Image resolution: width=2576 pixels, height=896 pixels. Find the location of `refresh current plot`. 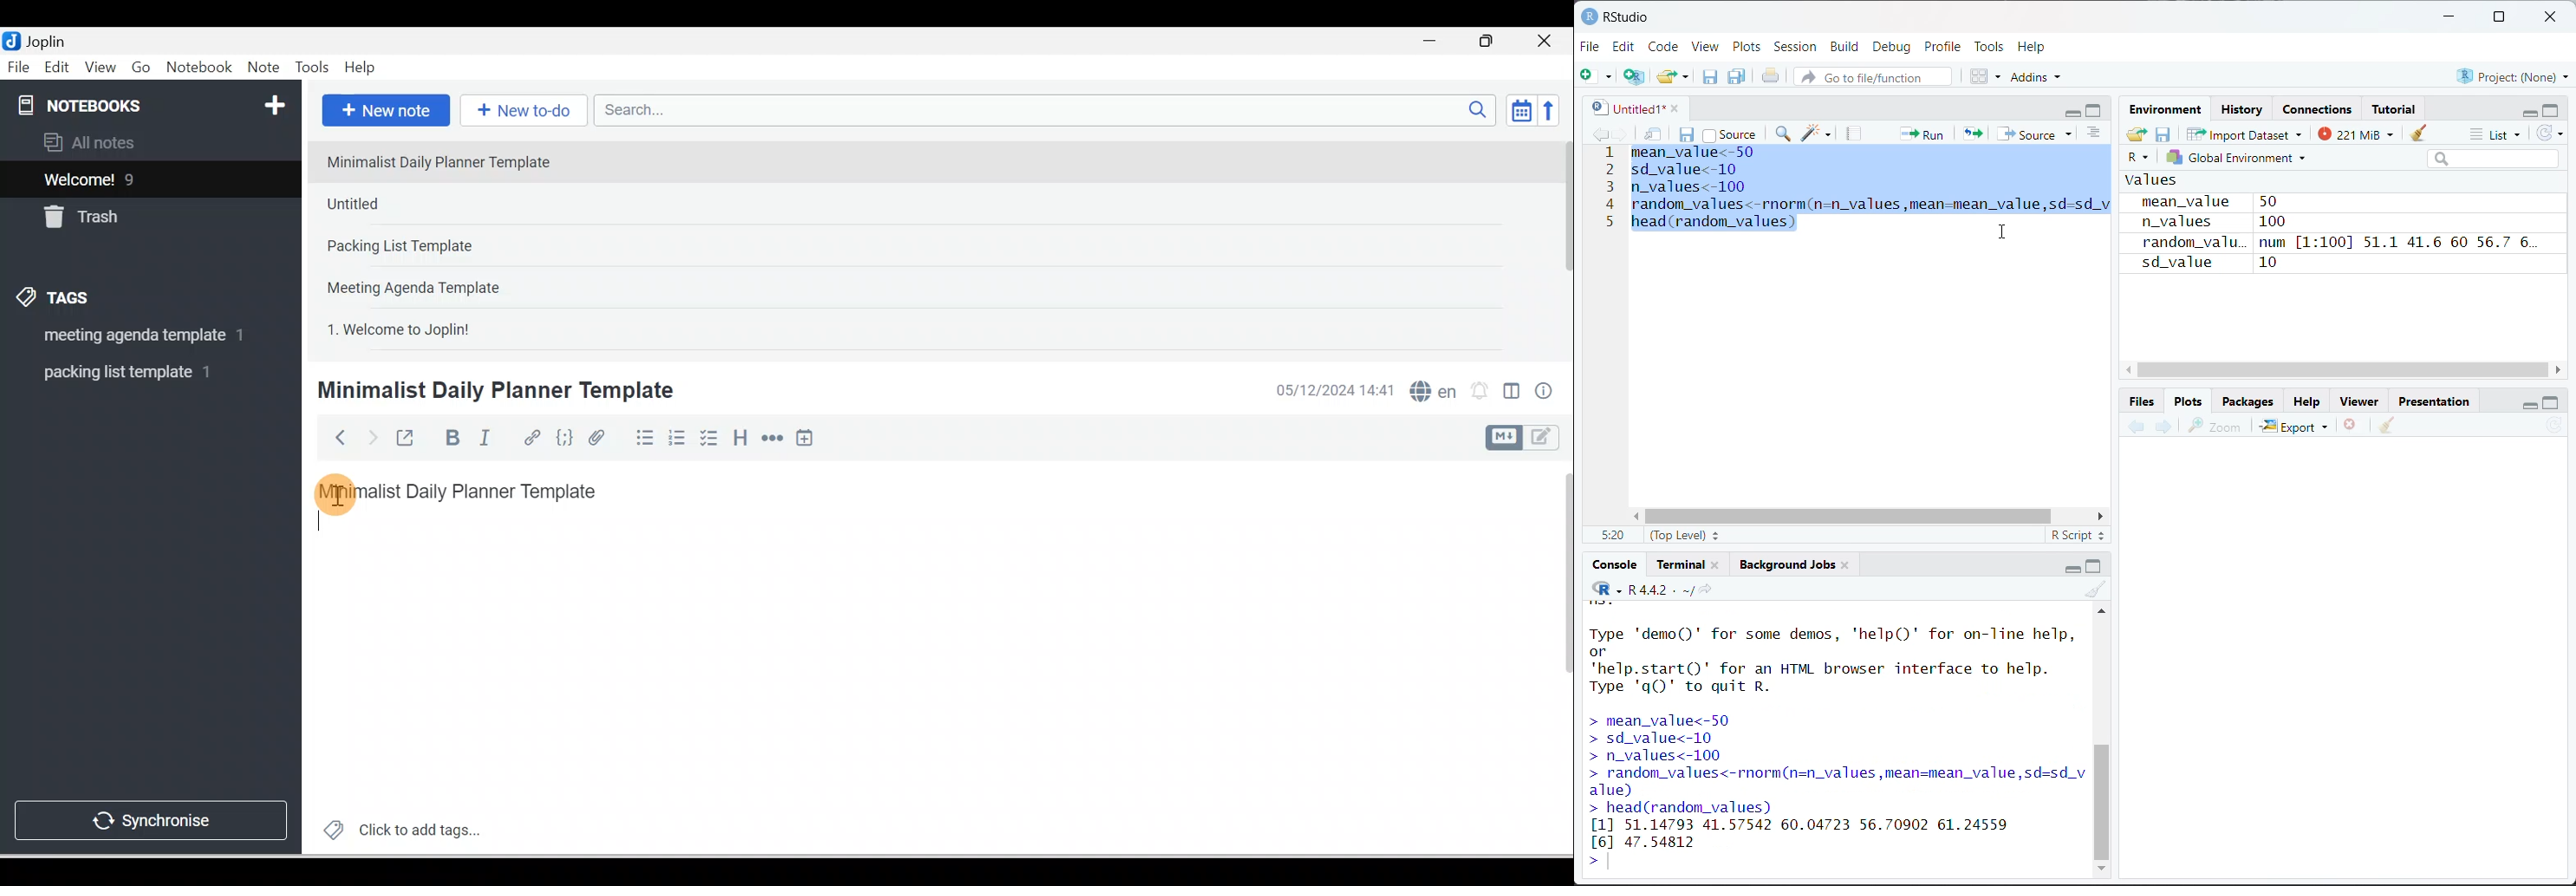

refresh current plot is located at coordinates (2554, 427).